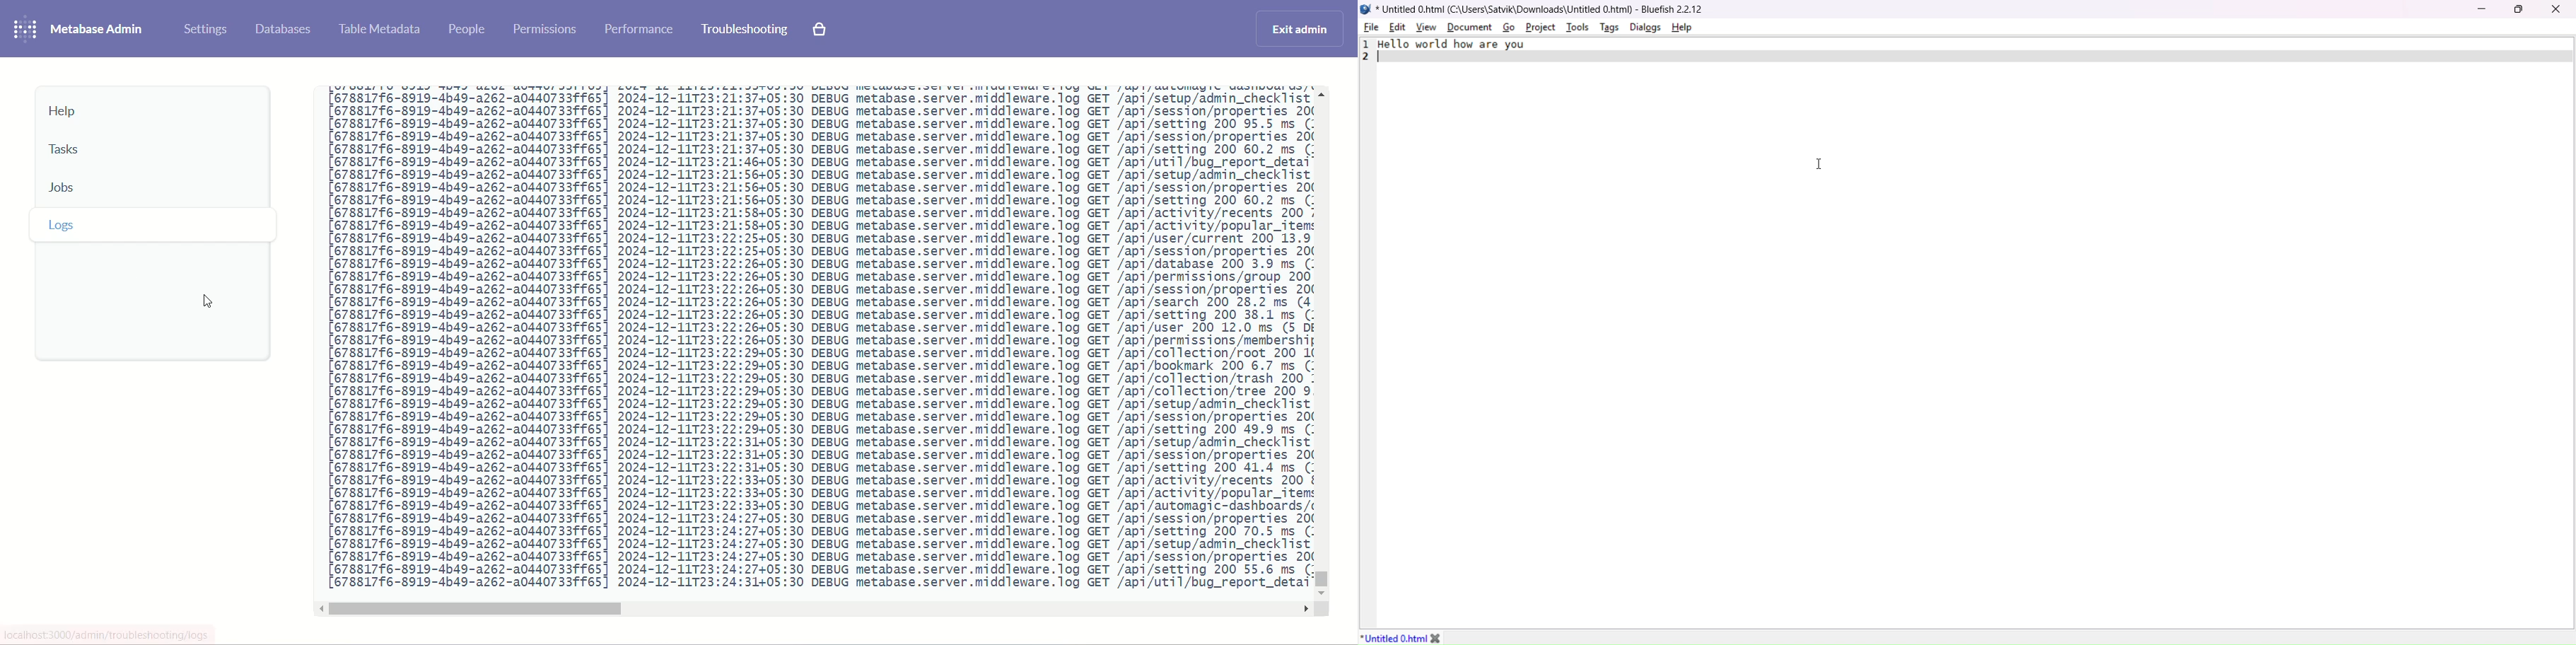 This screenshot has height=672, width=2576. I want to click on dialog, so click(1646, 27).